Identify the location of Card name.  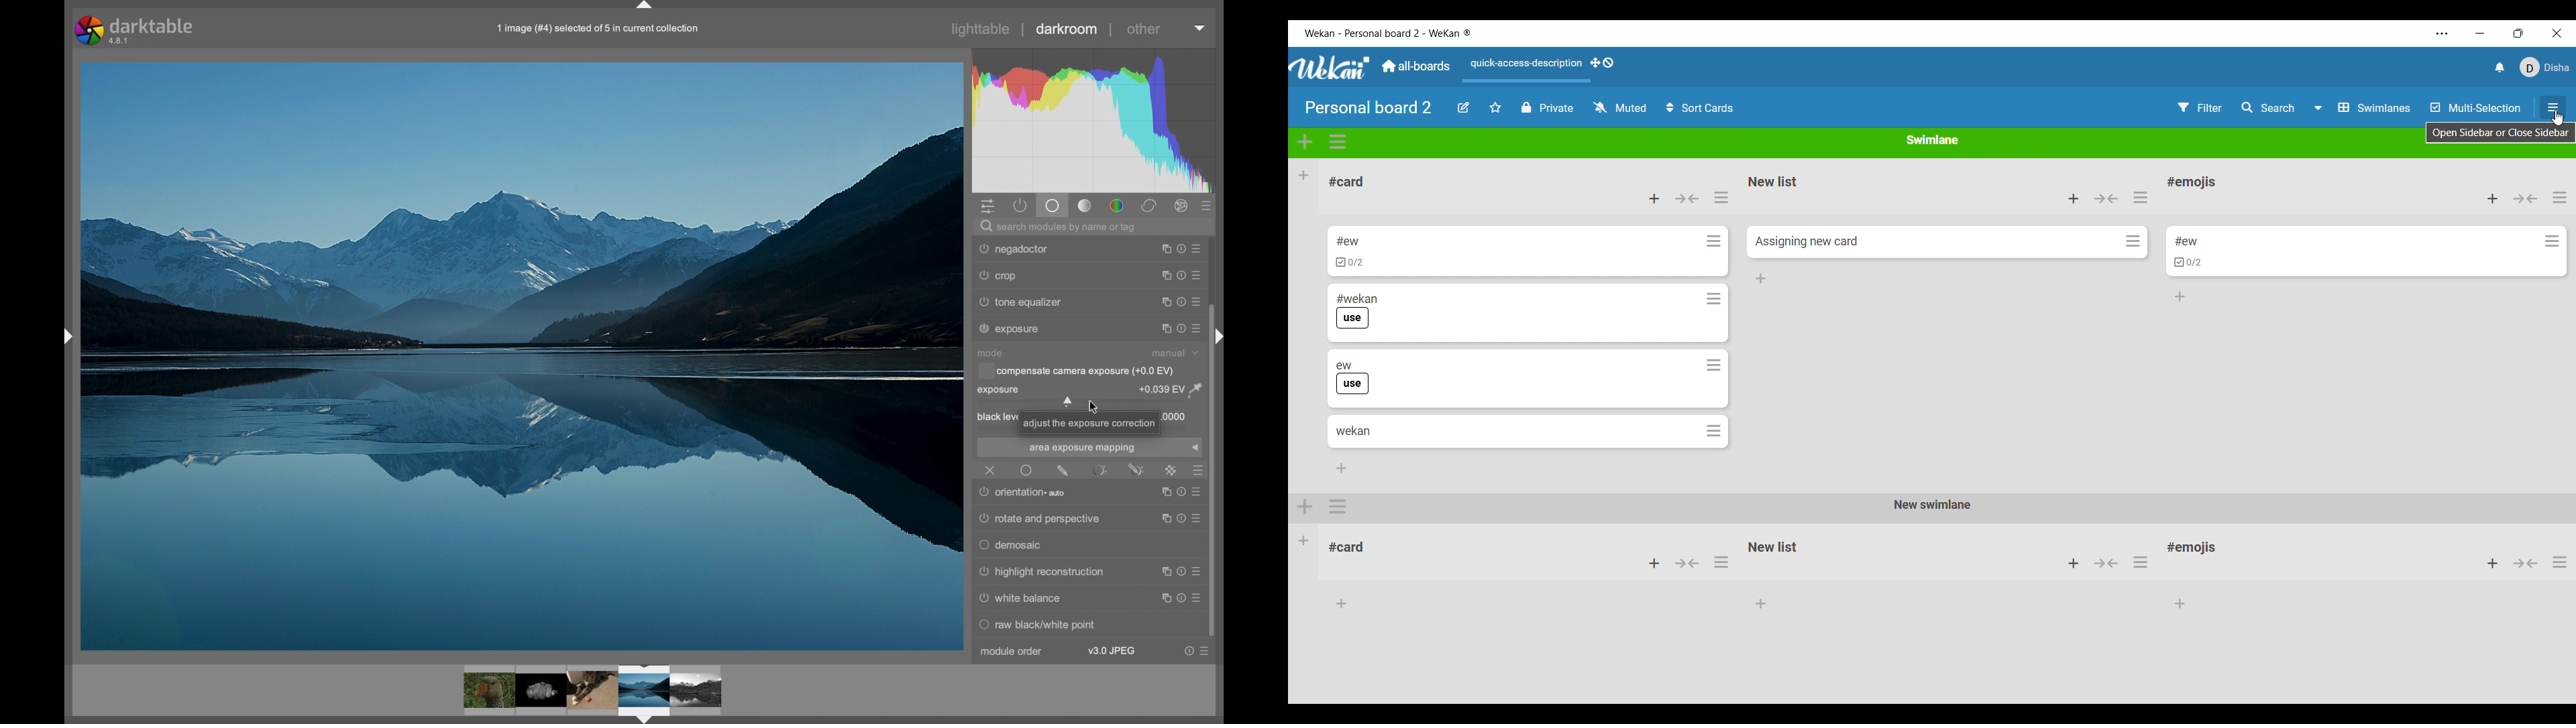
(1807, 241).